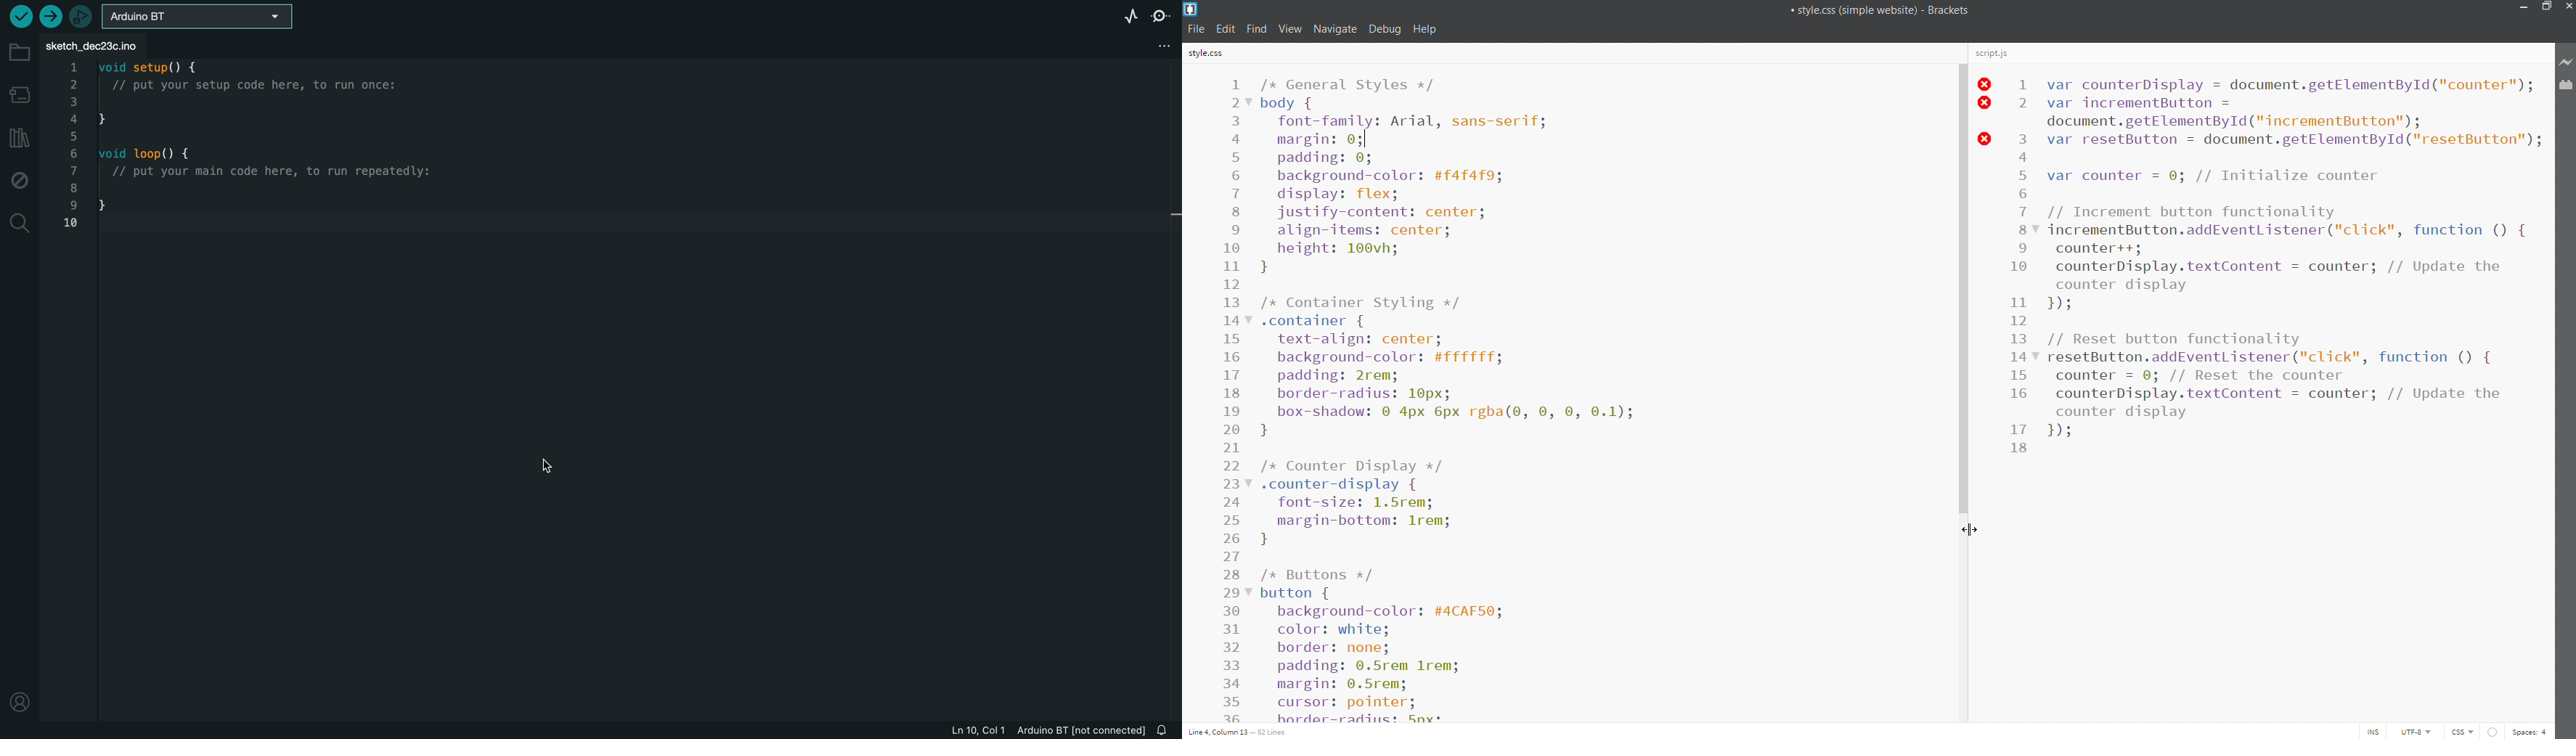 The height and width of the screenshot is (756, 2576). I want to click on debug, so click(1385, 30).